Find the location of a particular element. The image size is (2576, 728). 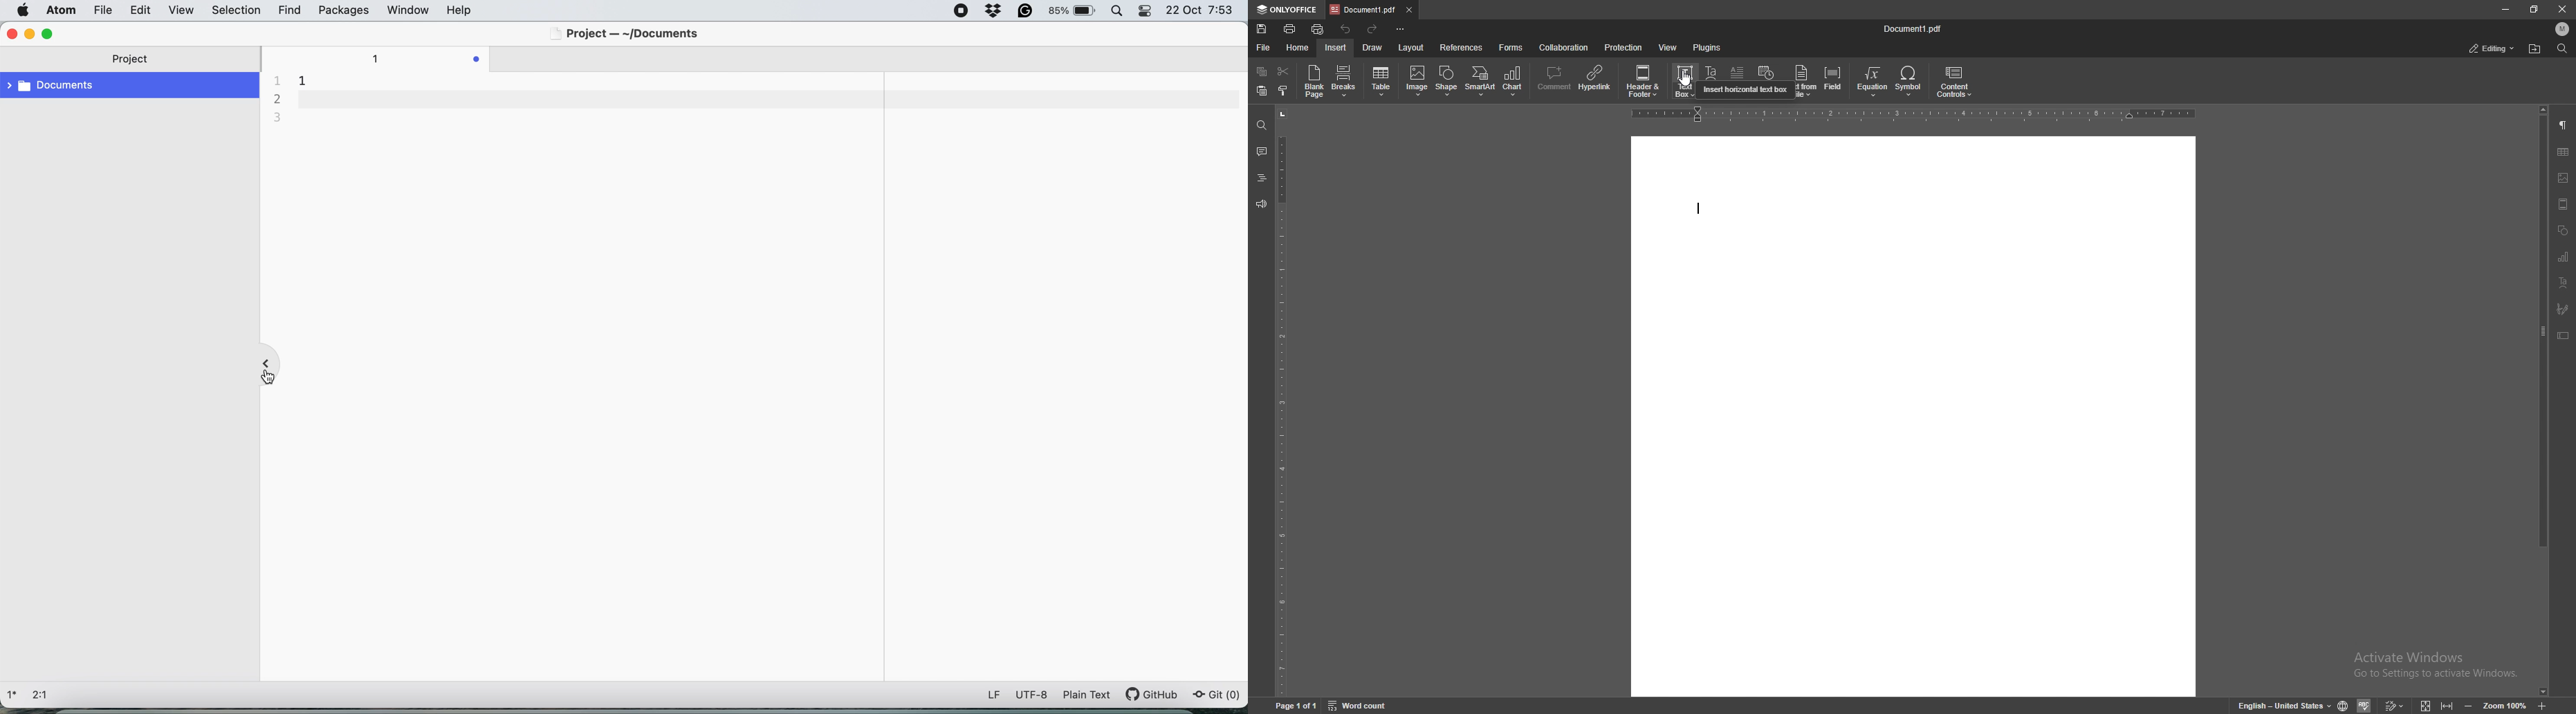

close tab is located at coordinates (1408, 9).